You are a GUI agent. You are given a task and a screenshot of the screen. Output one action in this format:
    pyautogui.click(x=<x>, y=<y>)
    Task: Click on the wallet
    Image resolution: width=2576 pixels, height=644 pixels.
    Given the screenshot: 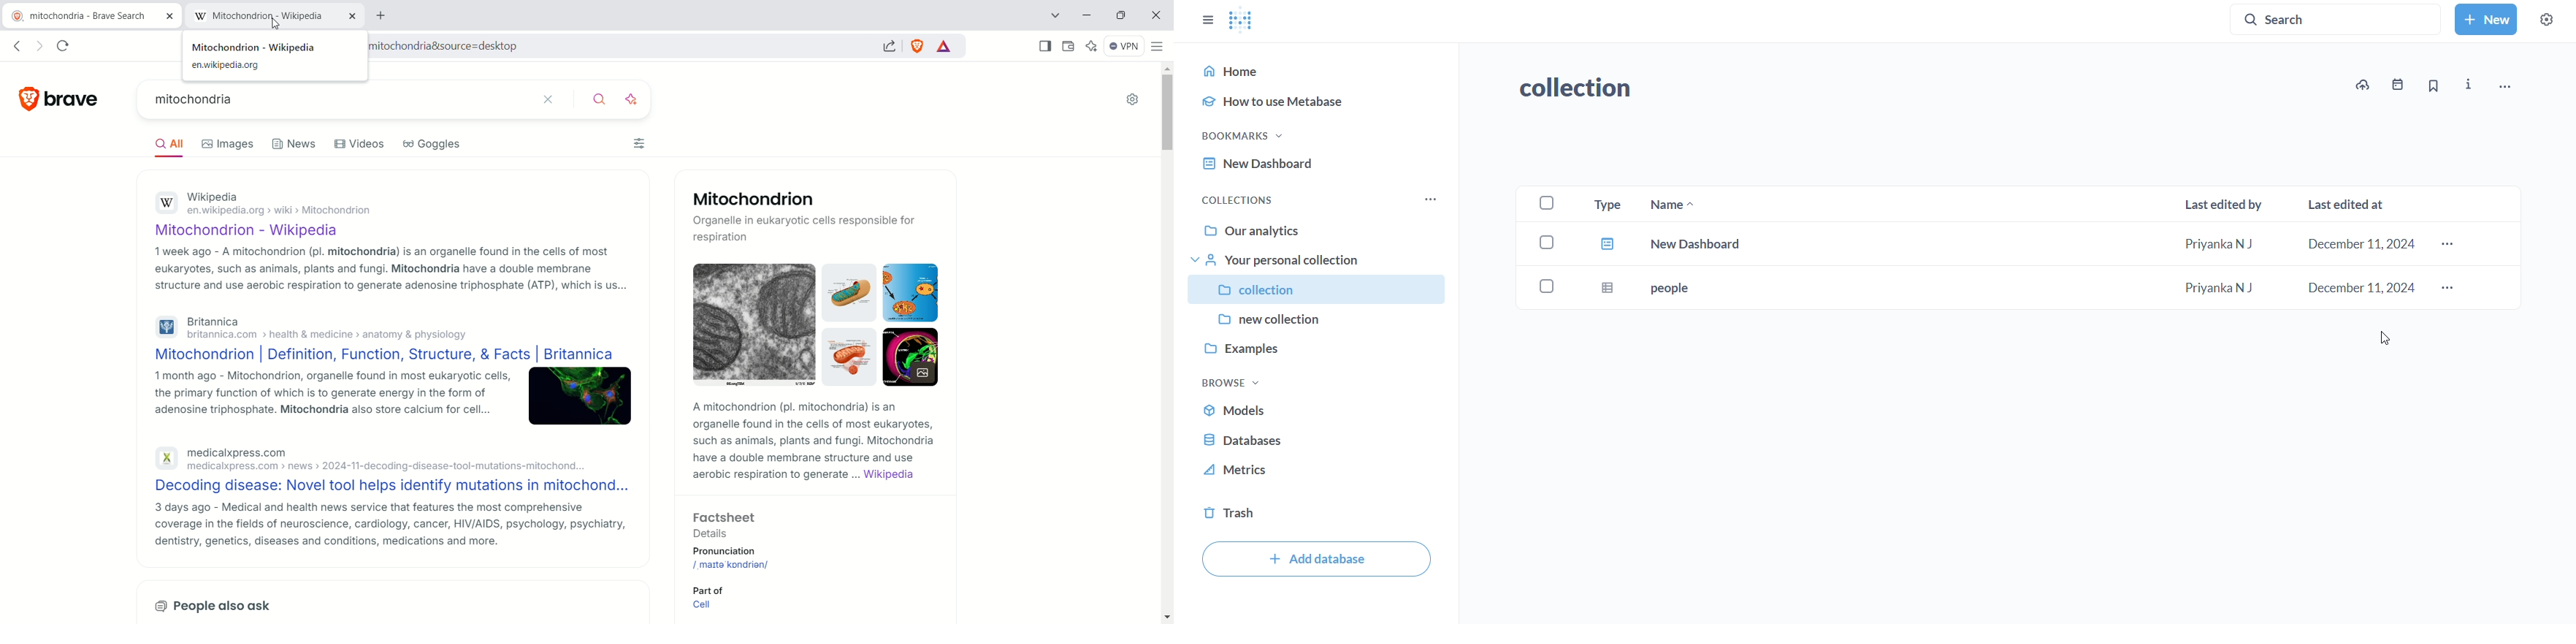 What is the action you would take?
    pyautogui.click(x=1066, y=45)
    